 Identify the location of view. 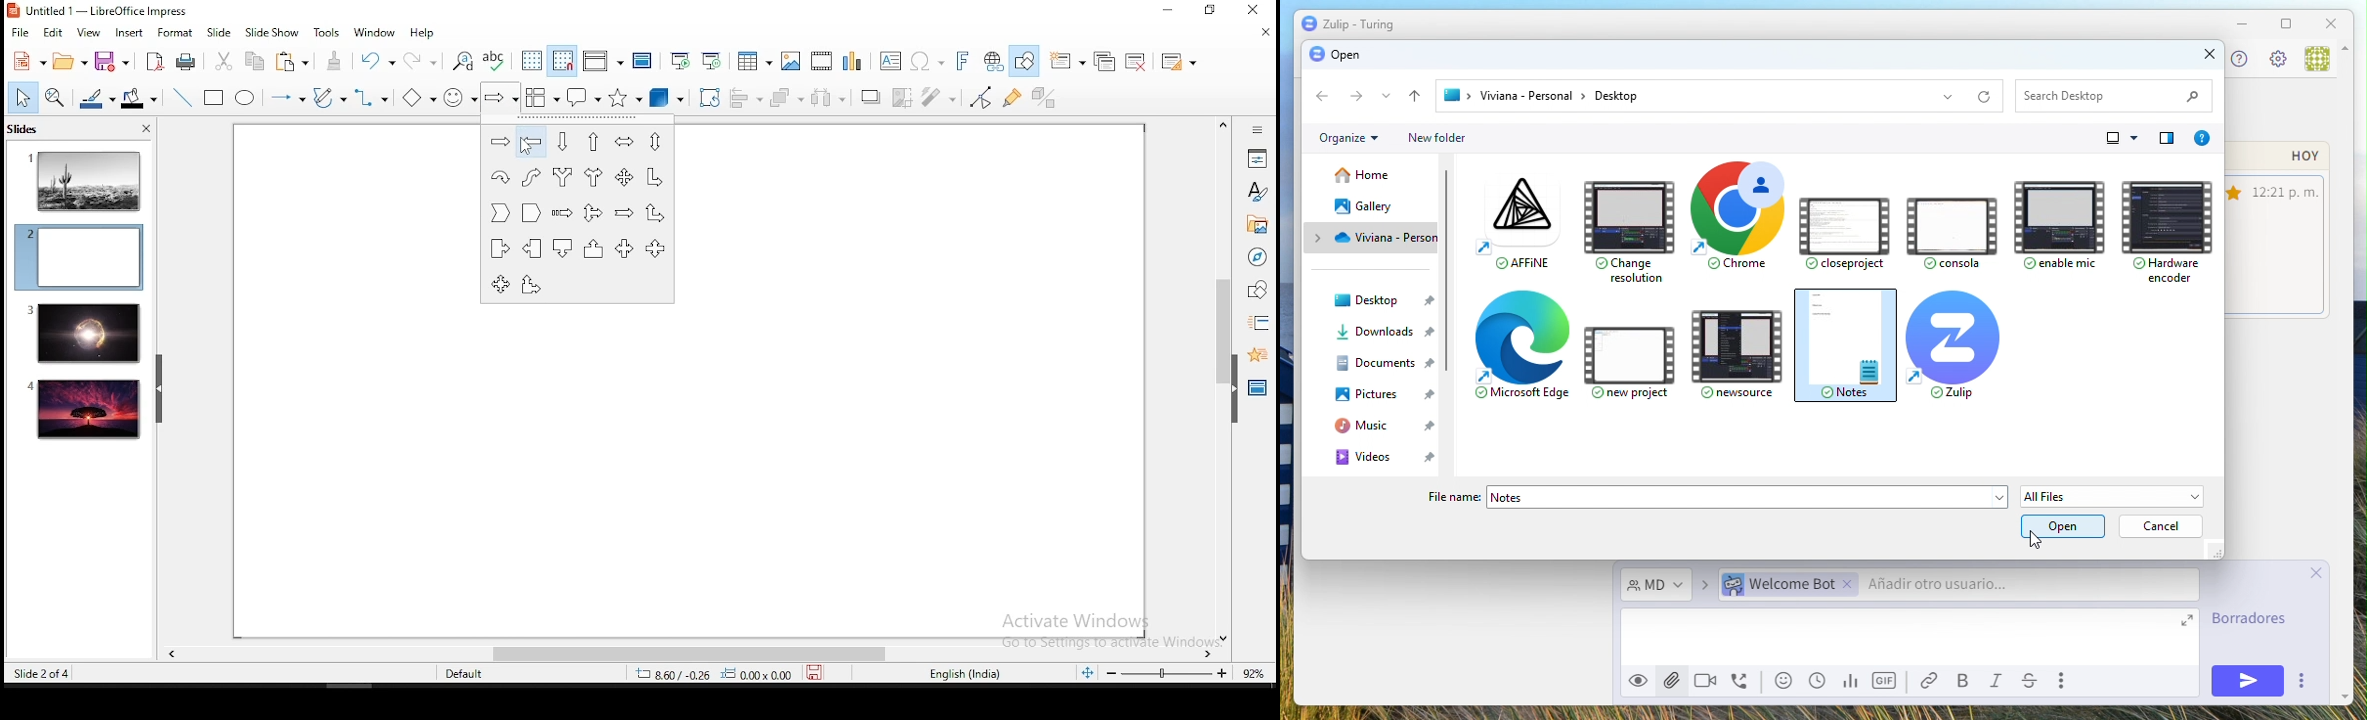
(90, 32).